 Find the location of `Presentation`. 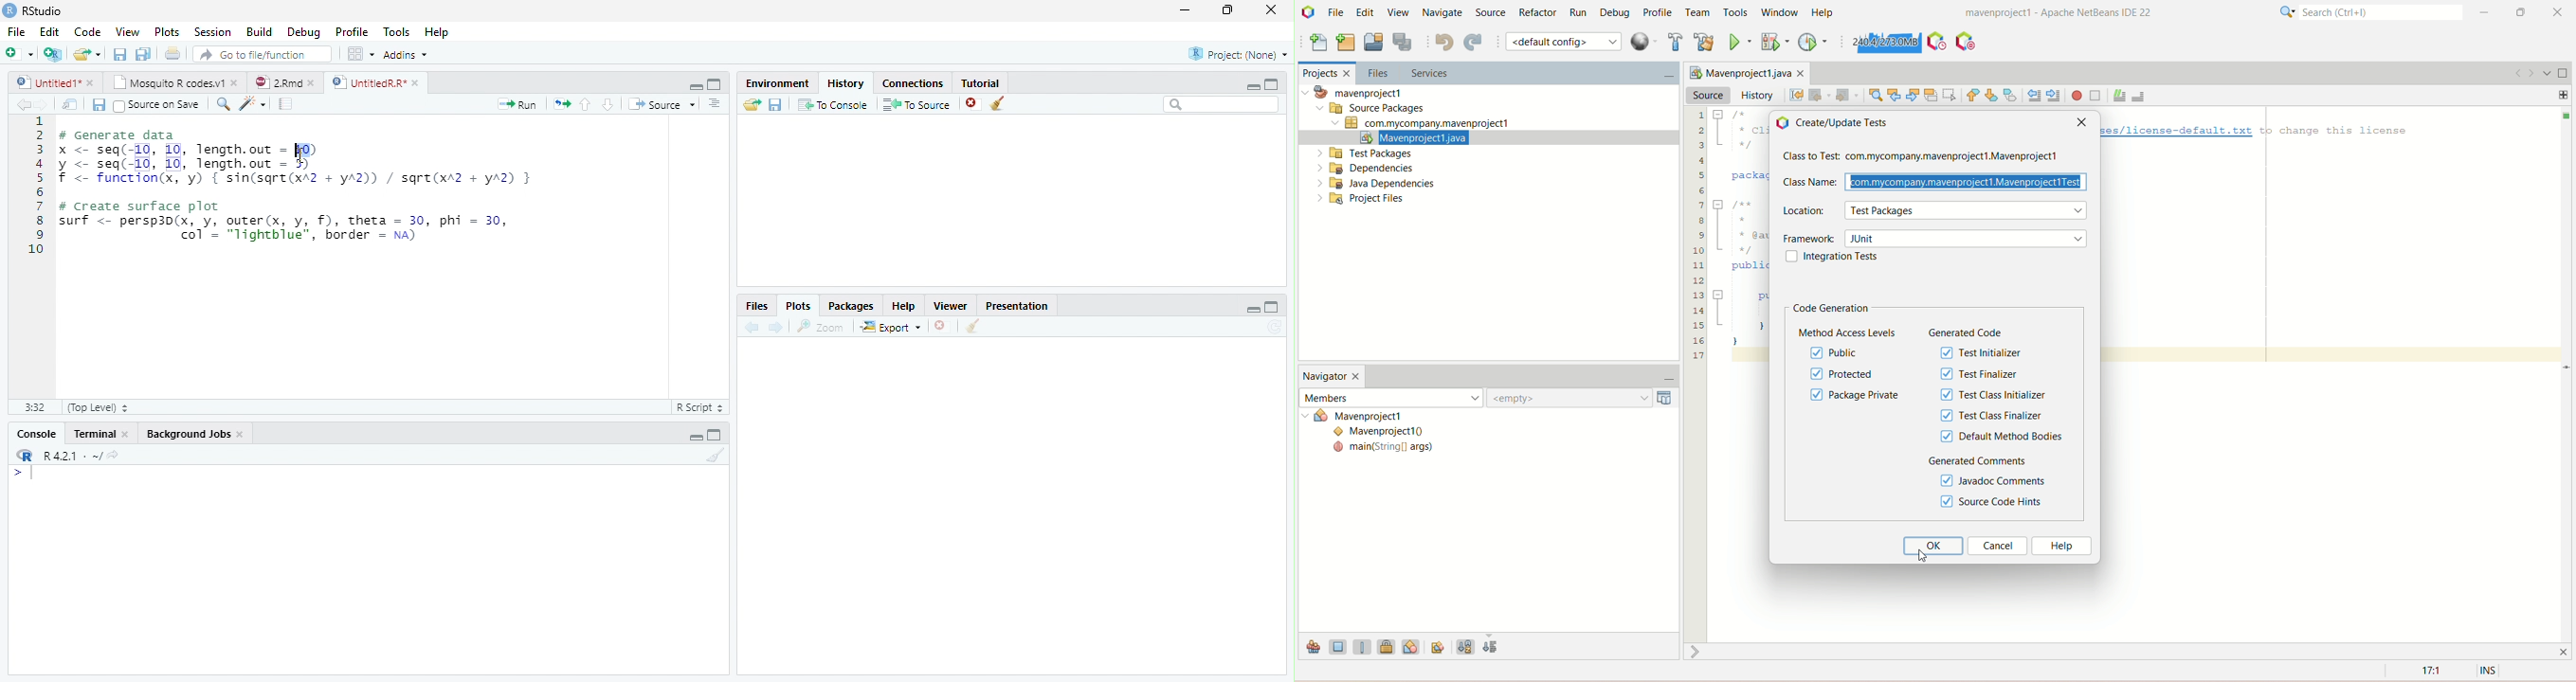

Presentation is located at coordinates (1017, 305).